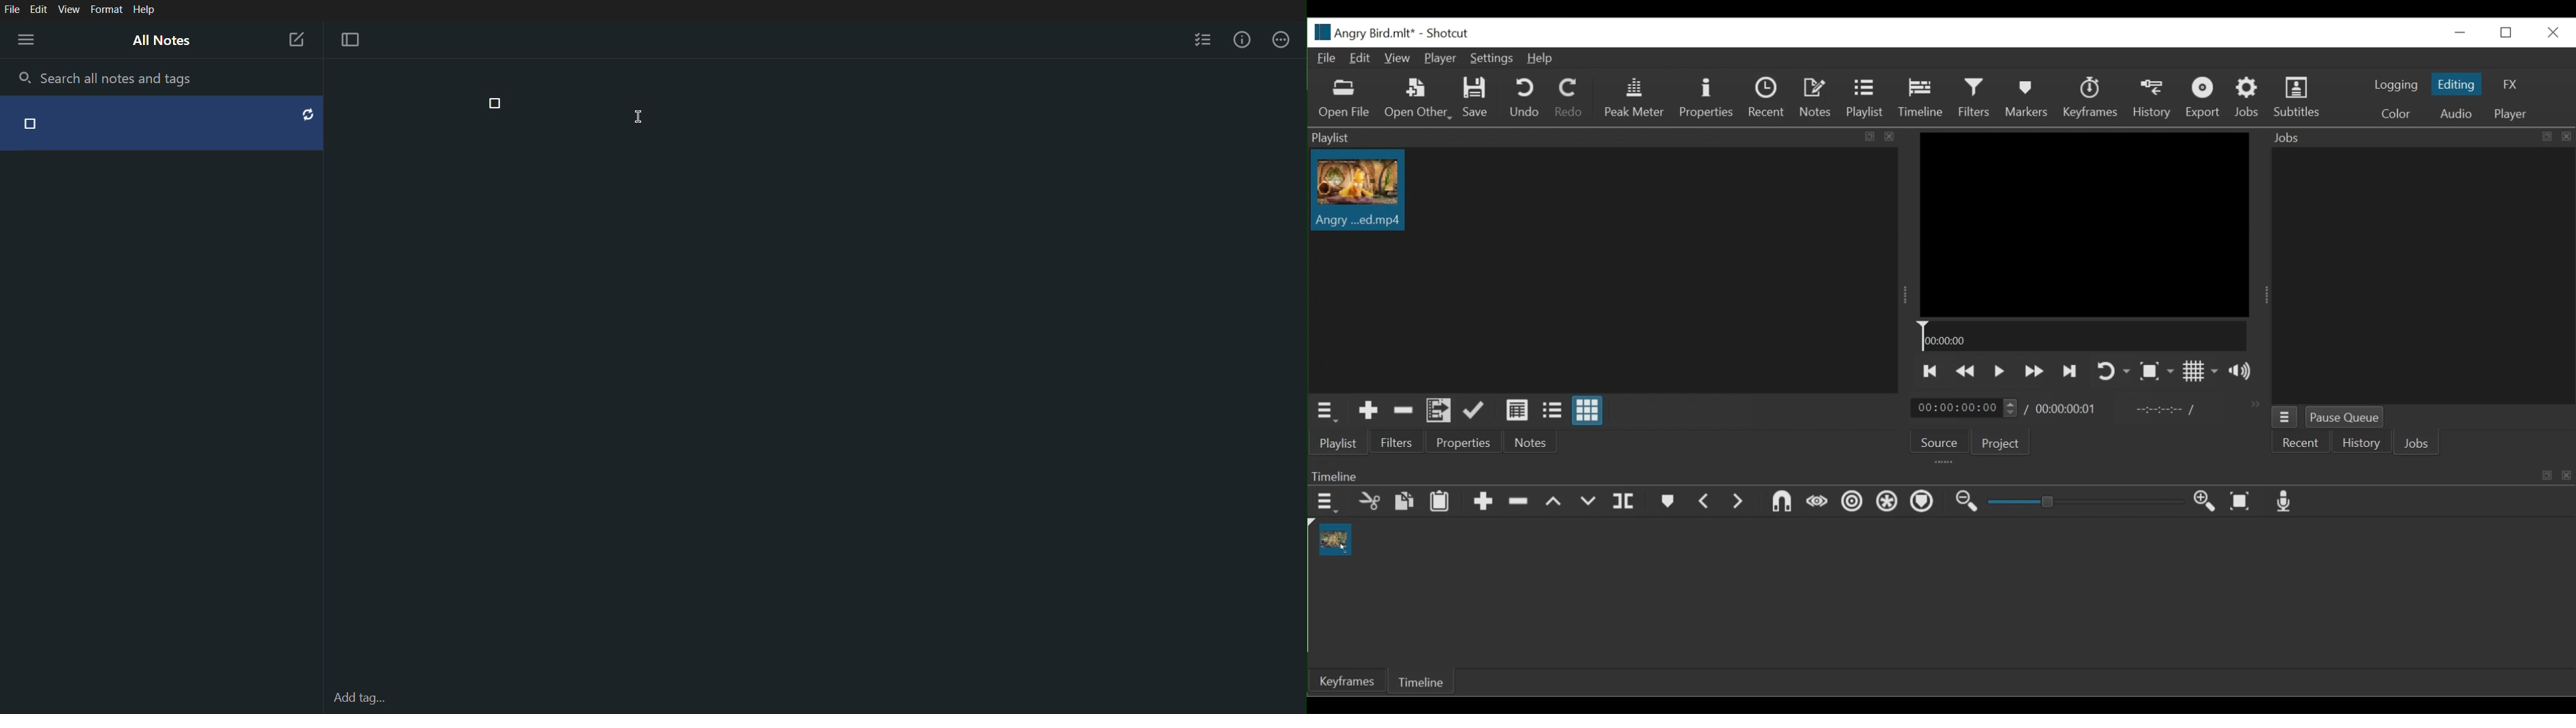  Describe the element at coordinates (106, 10) in the screenshot. I see `Format` at that location.